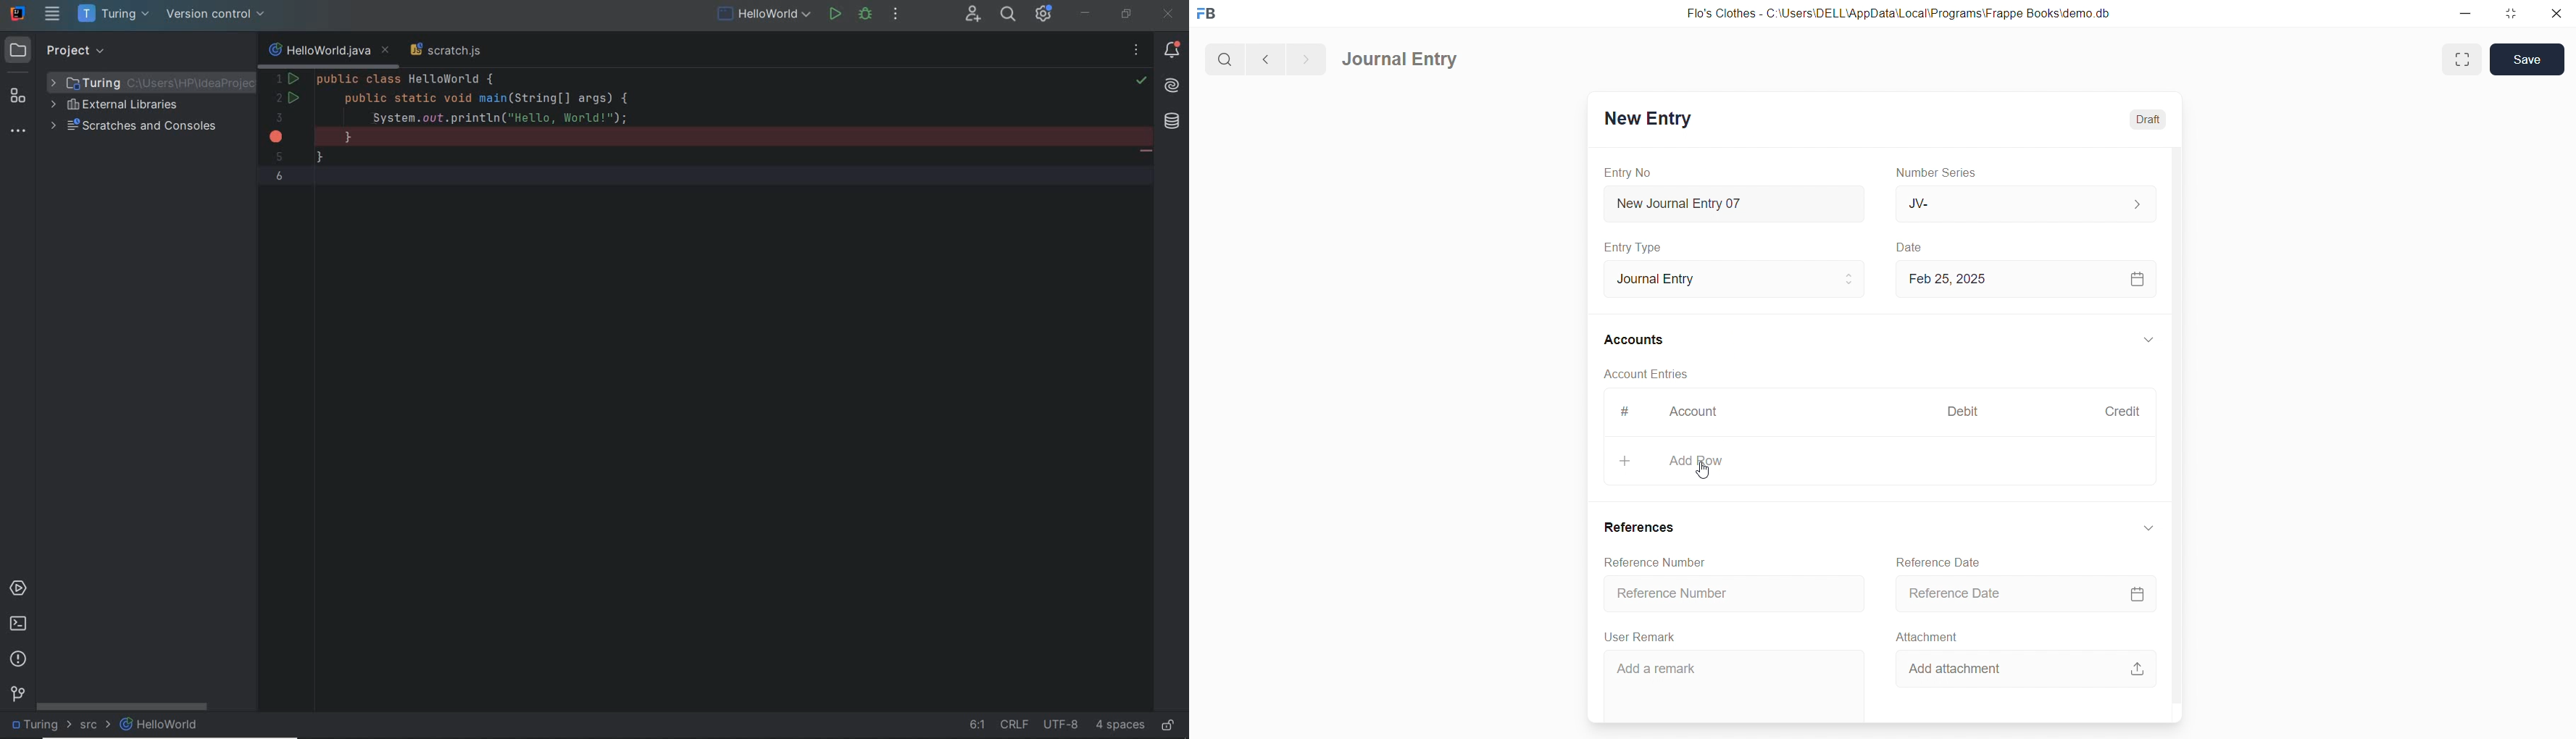 This screenshot has height=756, width=2576. I want to click on #, so click(1623, 412).